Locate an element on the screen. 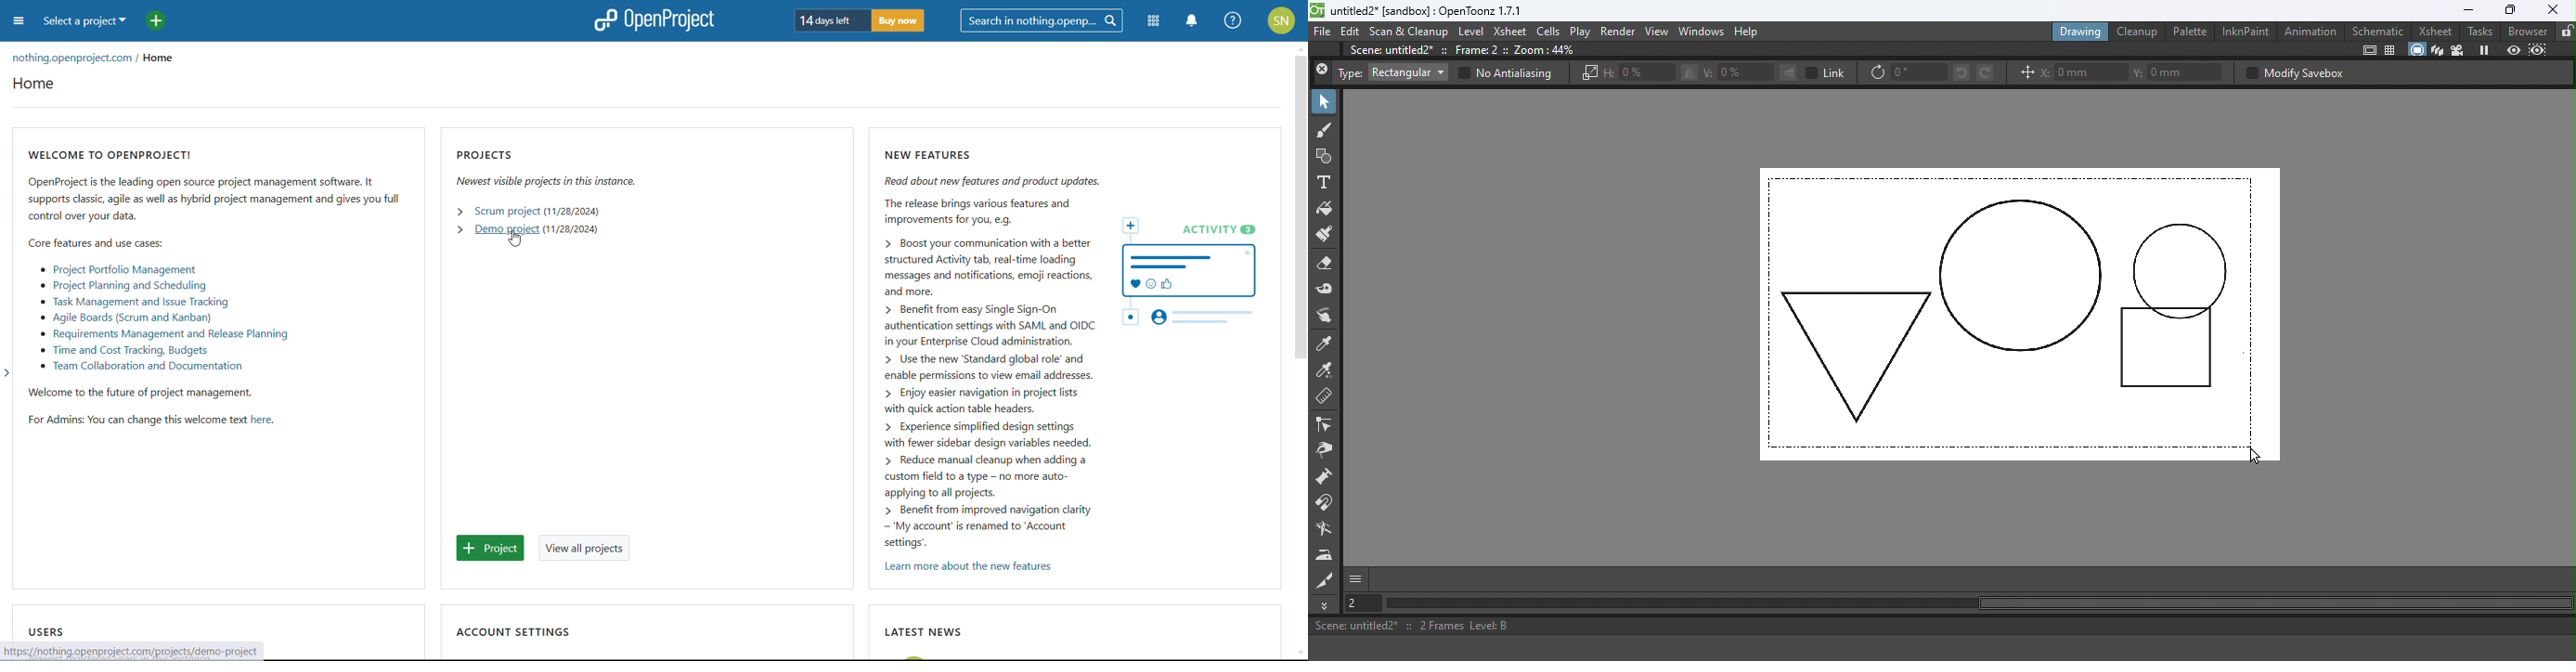 The image size is (2576, 672). Eraser tool is located at coordinates (1328, 264).